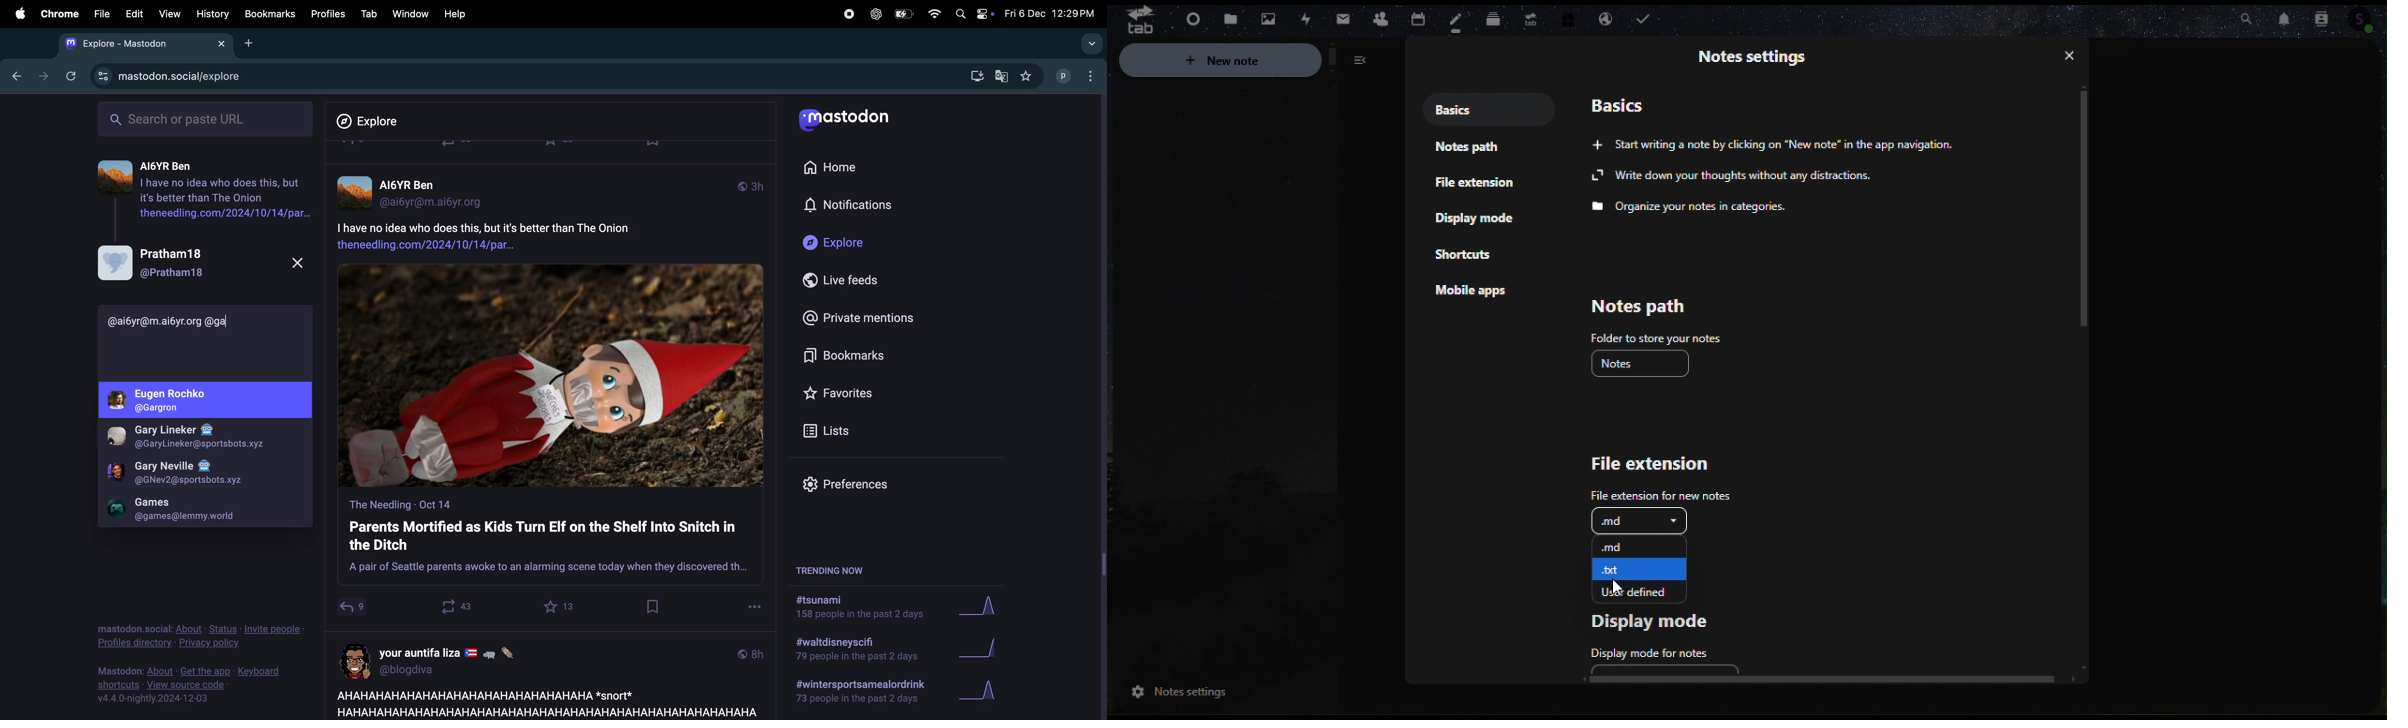  I want to click on Free trial, so click(1566, 20).